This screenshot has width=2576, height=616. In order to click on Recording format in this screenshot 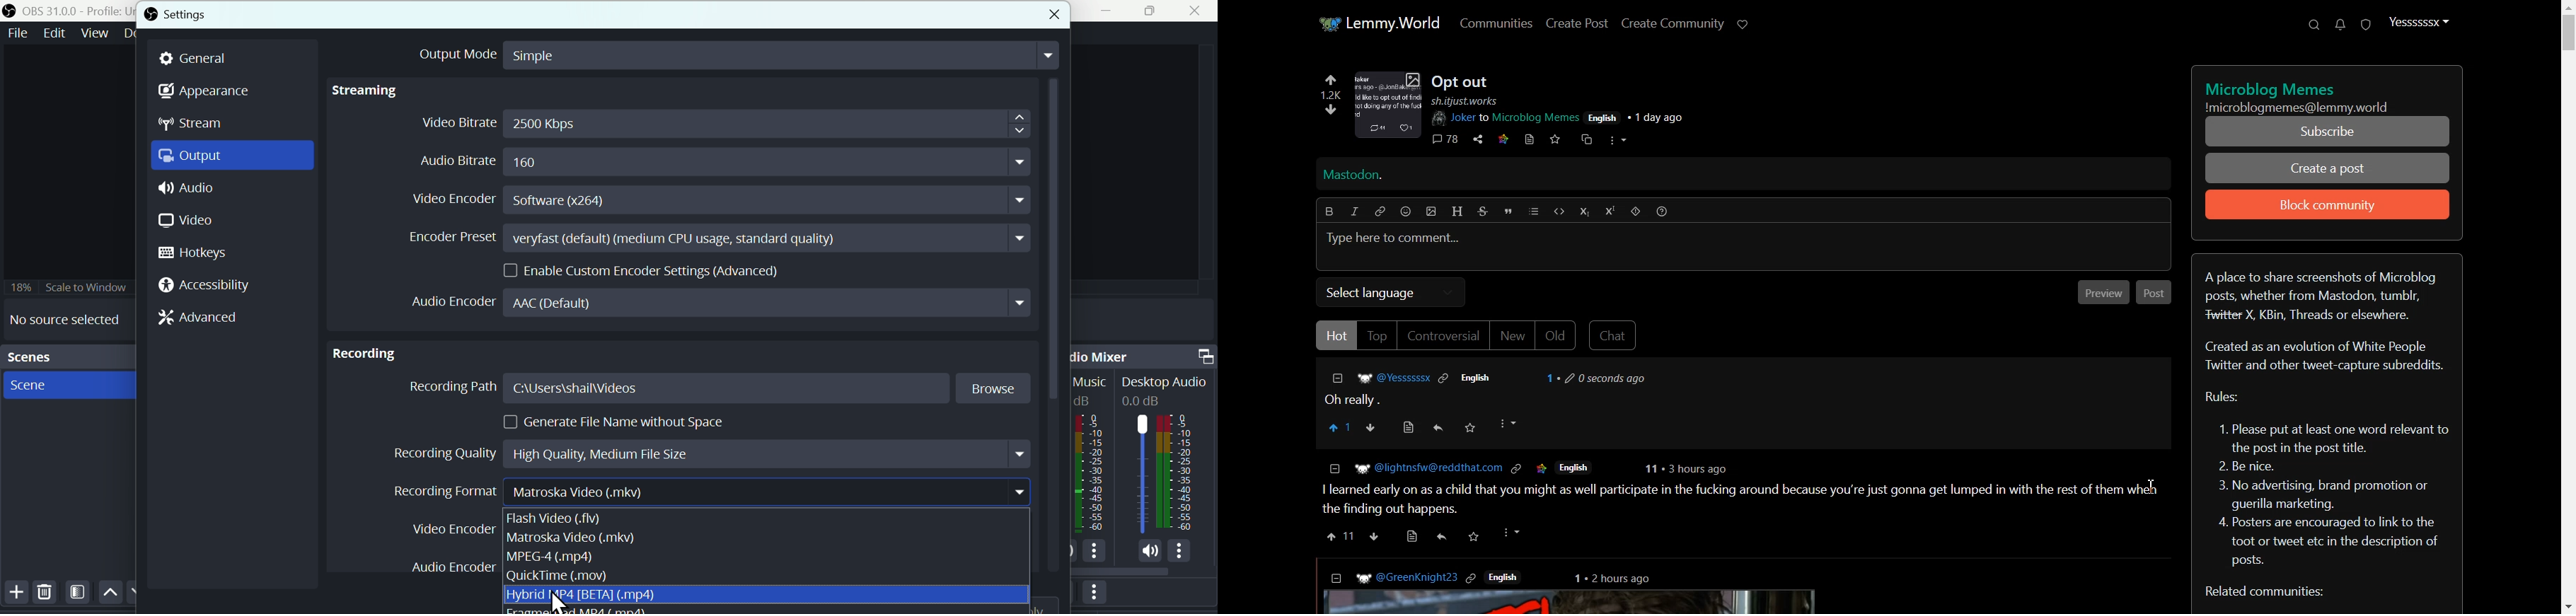, I will do `click(711, 492)`.